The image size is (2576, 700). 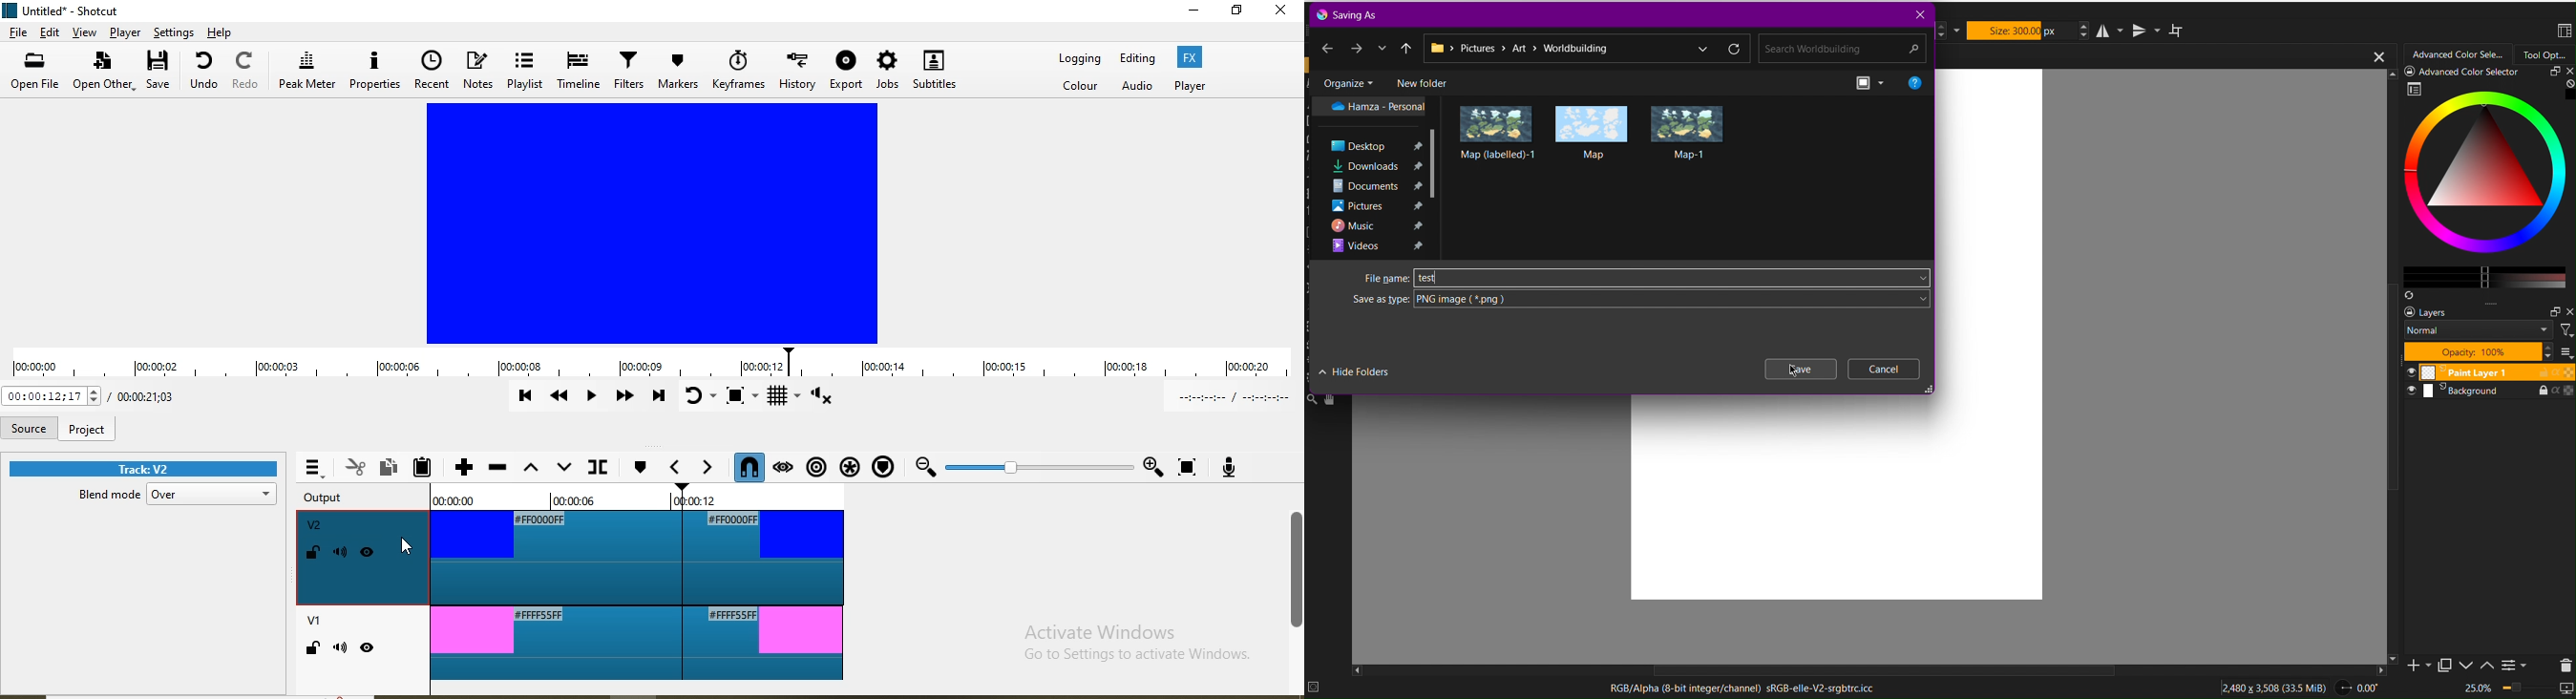 What do you see at coordinates (558, 397) in the screenshot?
I see `Play quickly backwards` at bounding box center [558, 397].